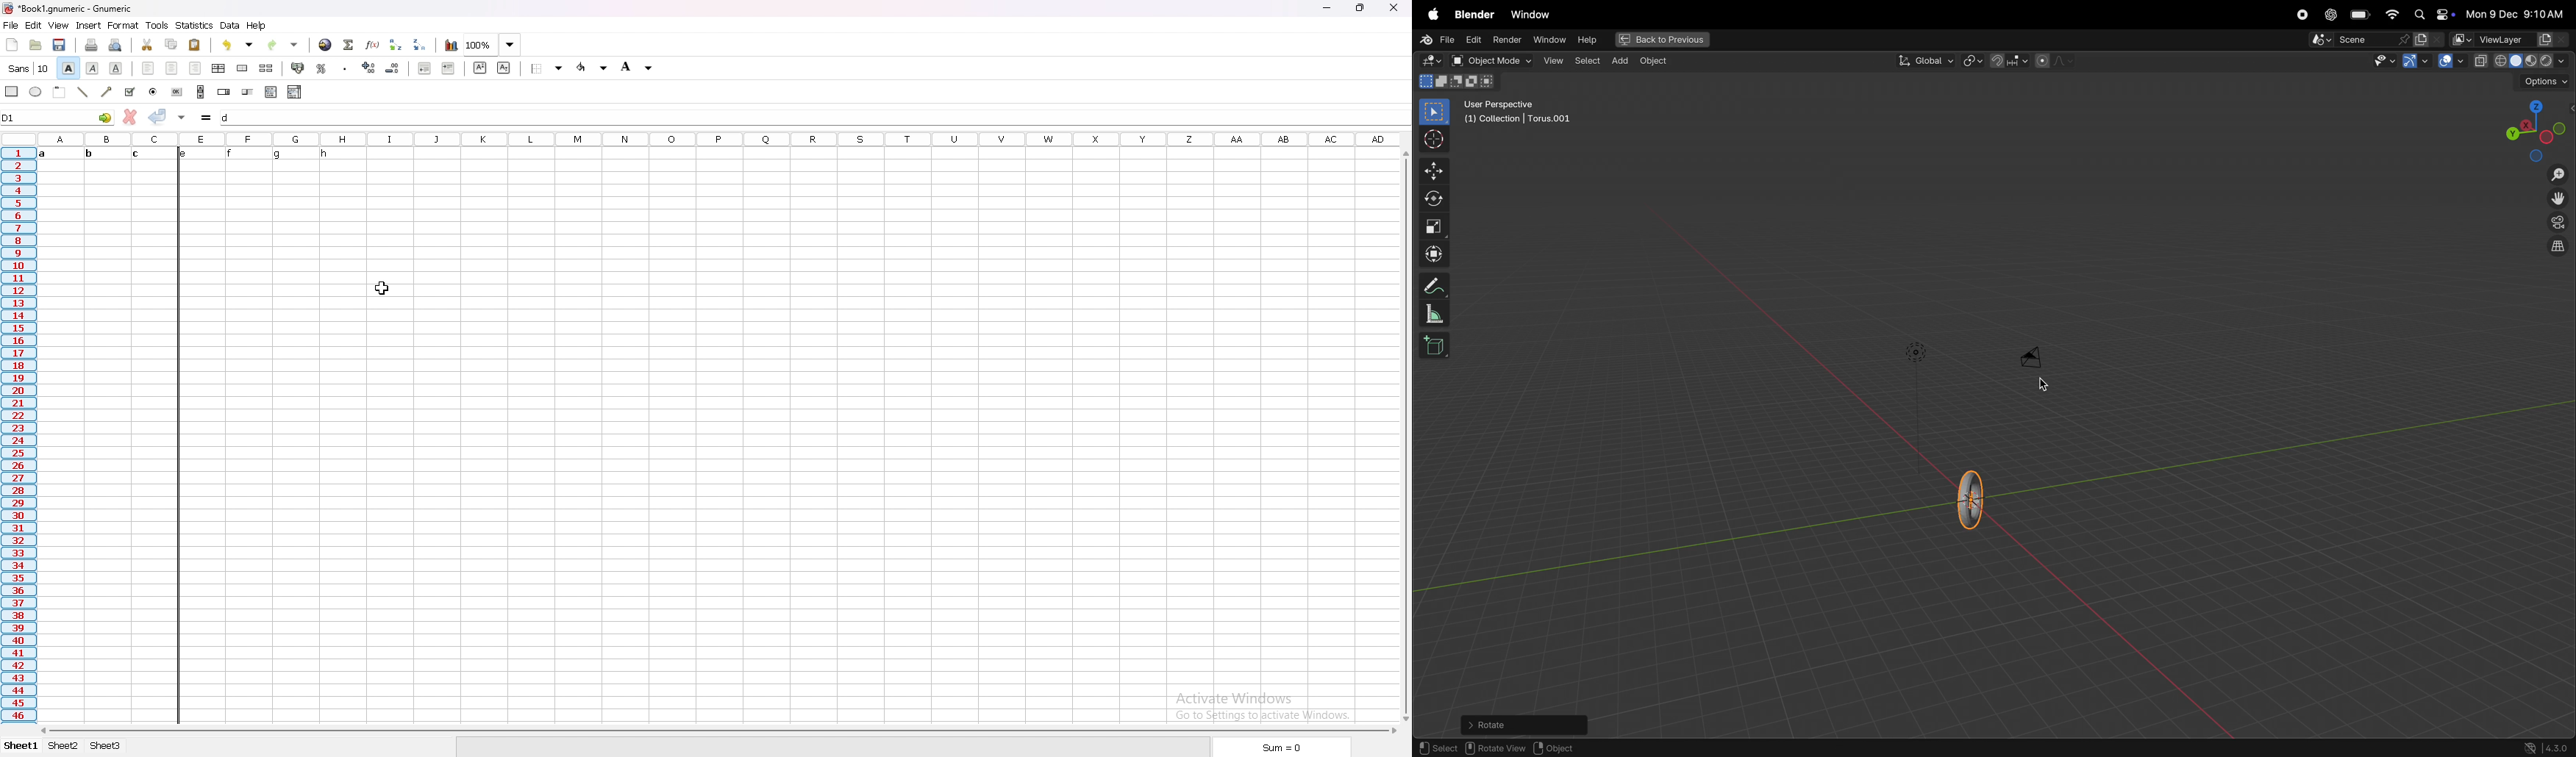 This screenshot has height=784, width=2576. Describe the element at coordinates (89, 25) in the screenshot. I see `insert` at that location.